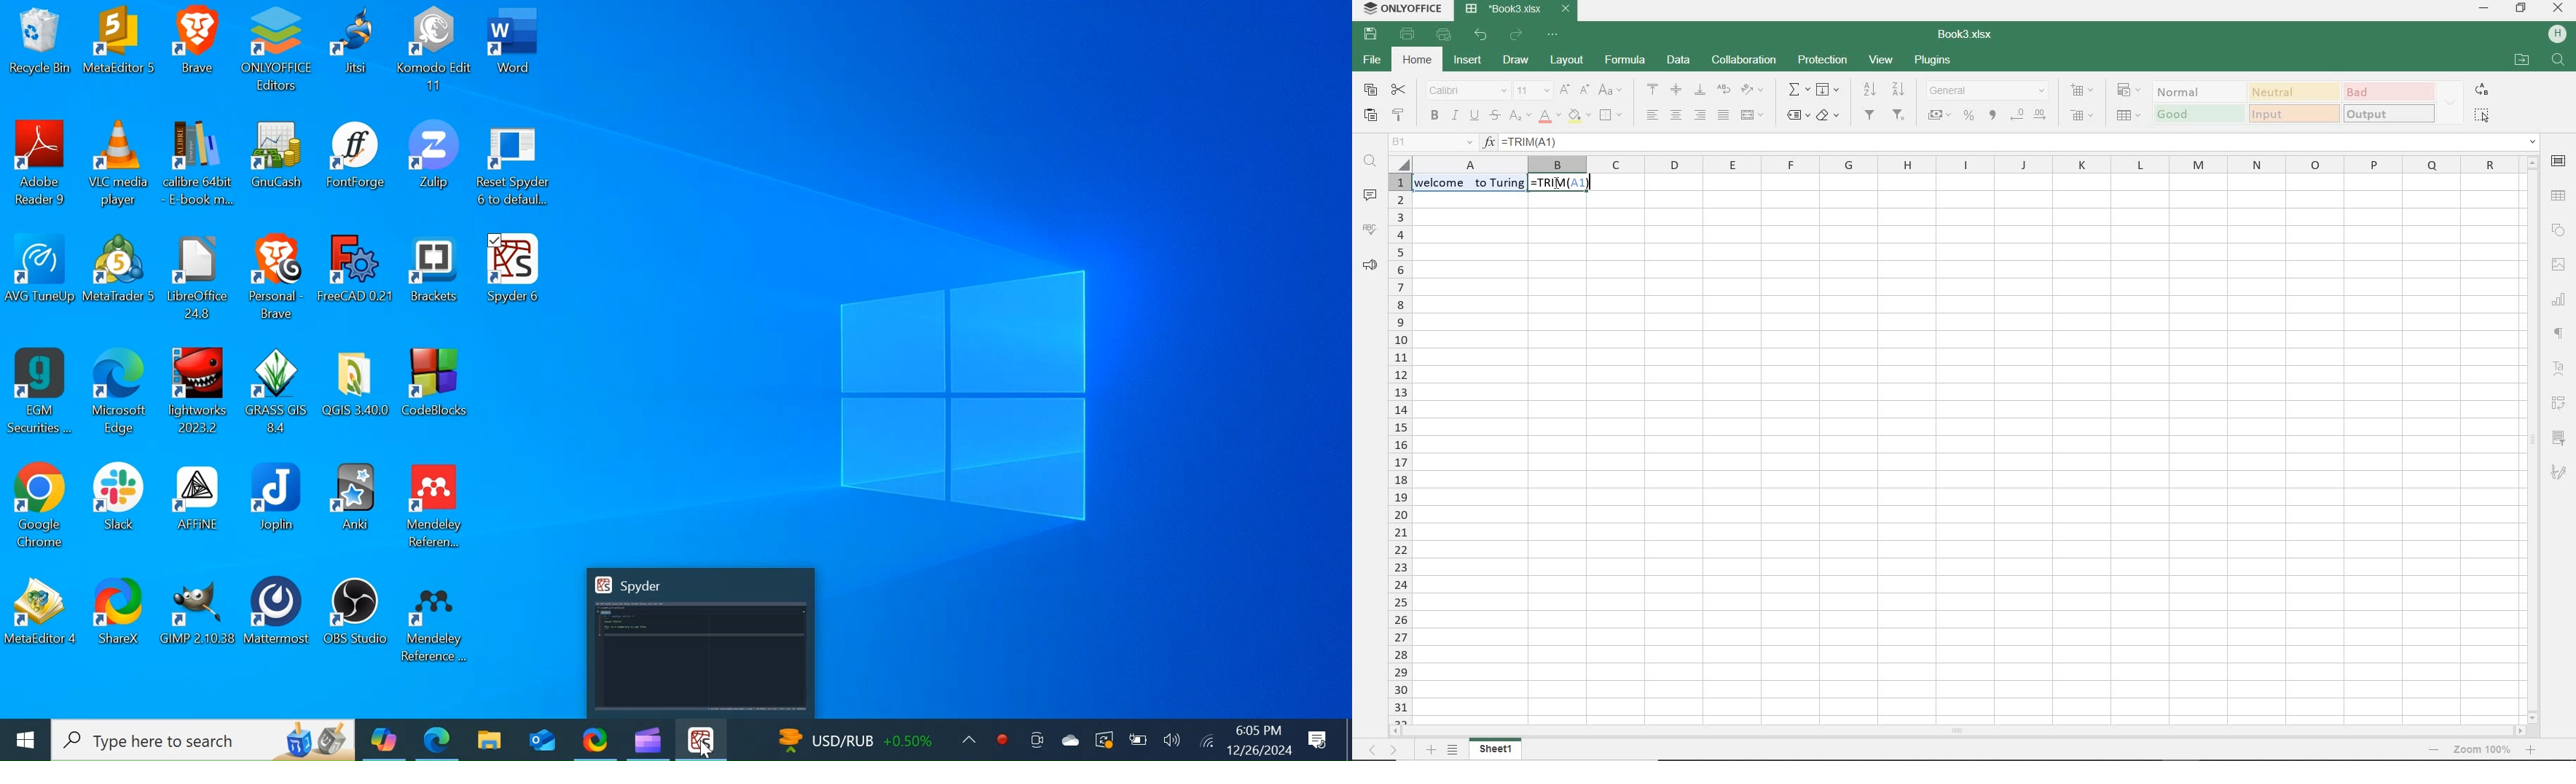  I want to click on Meta Desktop Icon, so click(119, 278).